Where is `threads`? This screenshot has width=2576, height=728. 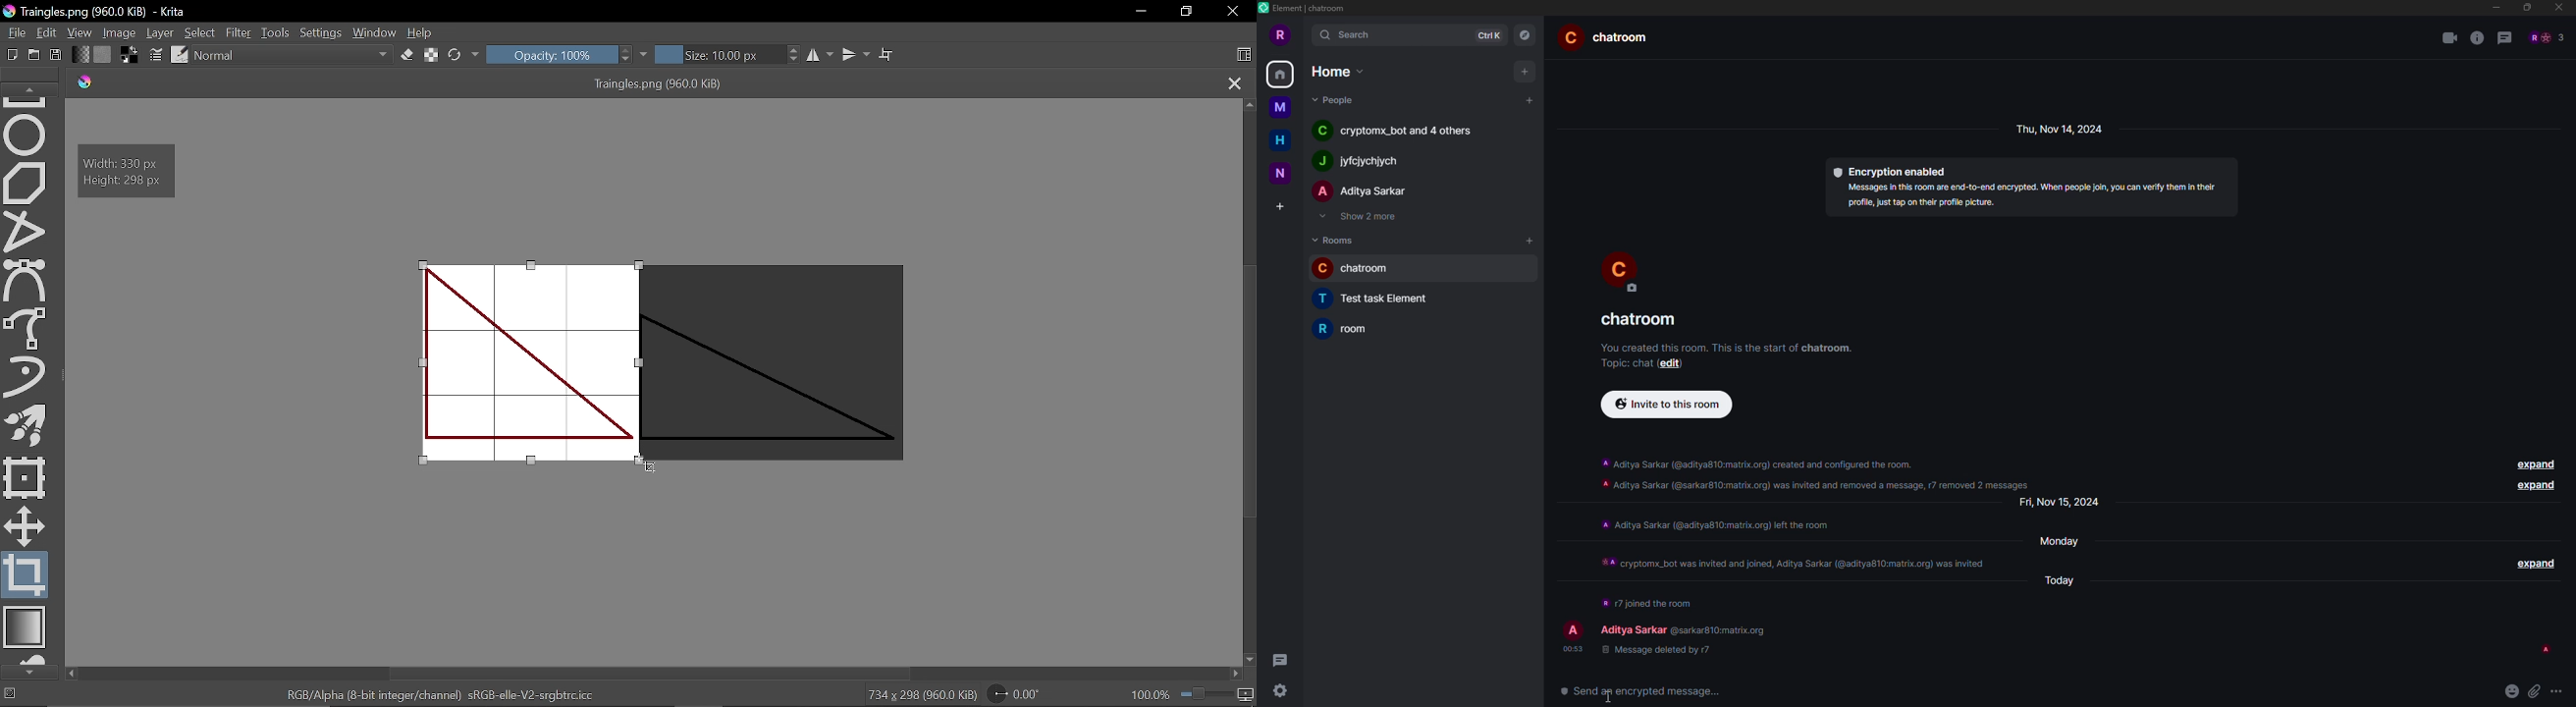 threads is located at coordinates (1279, 660).